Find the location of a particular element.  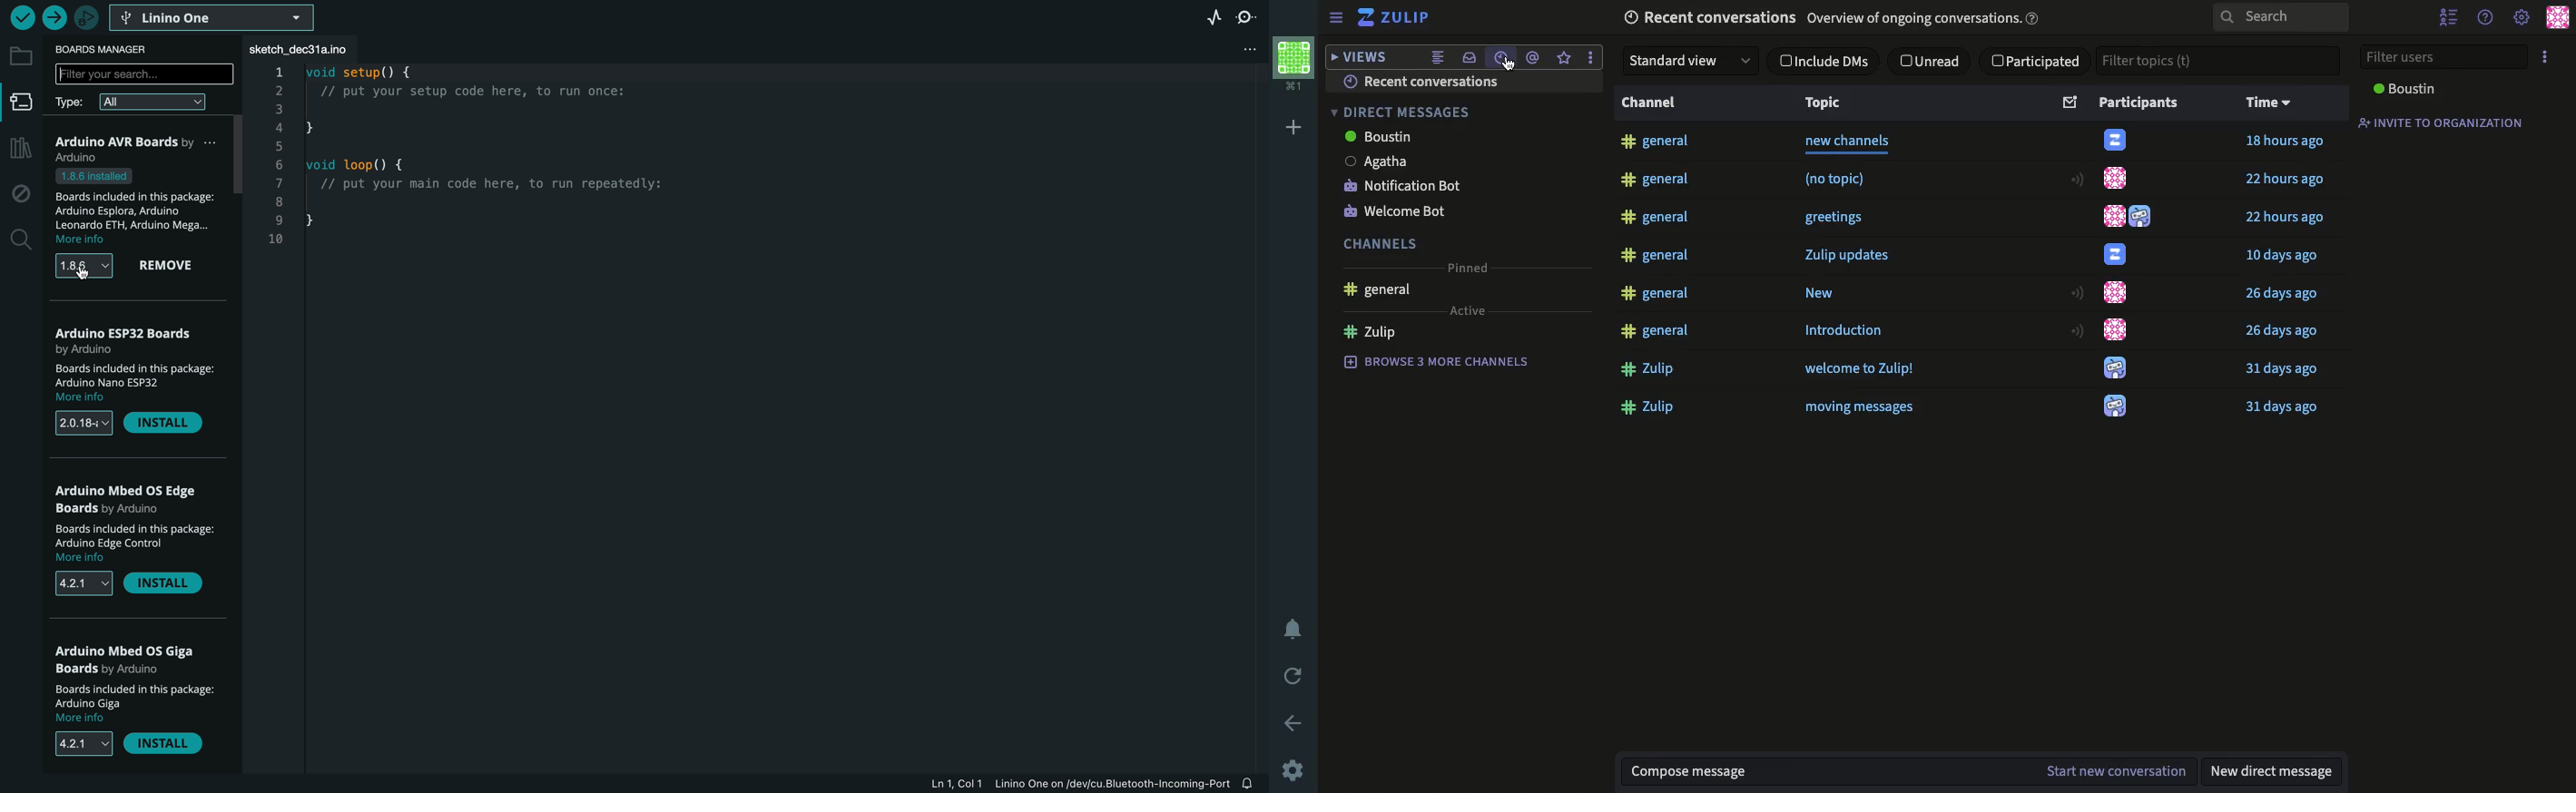

user profile is located at coordinates (2117, 293).